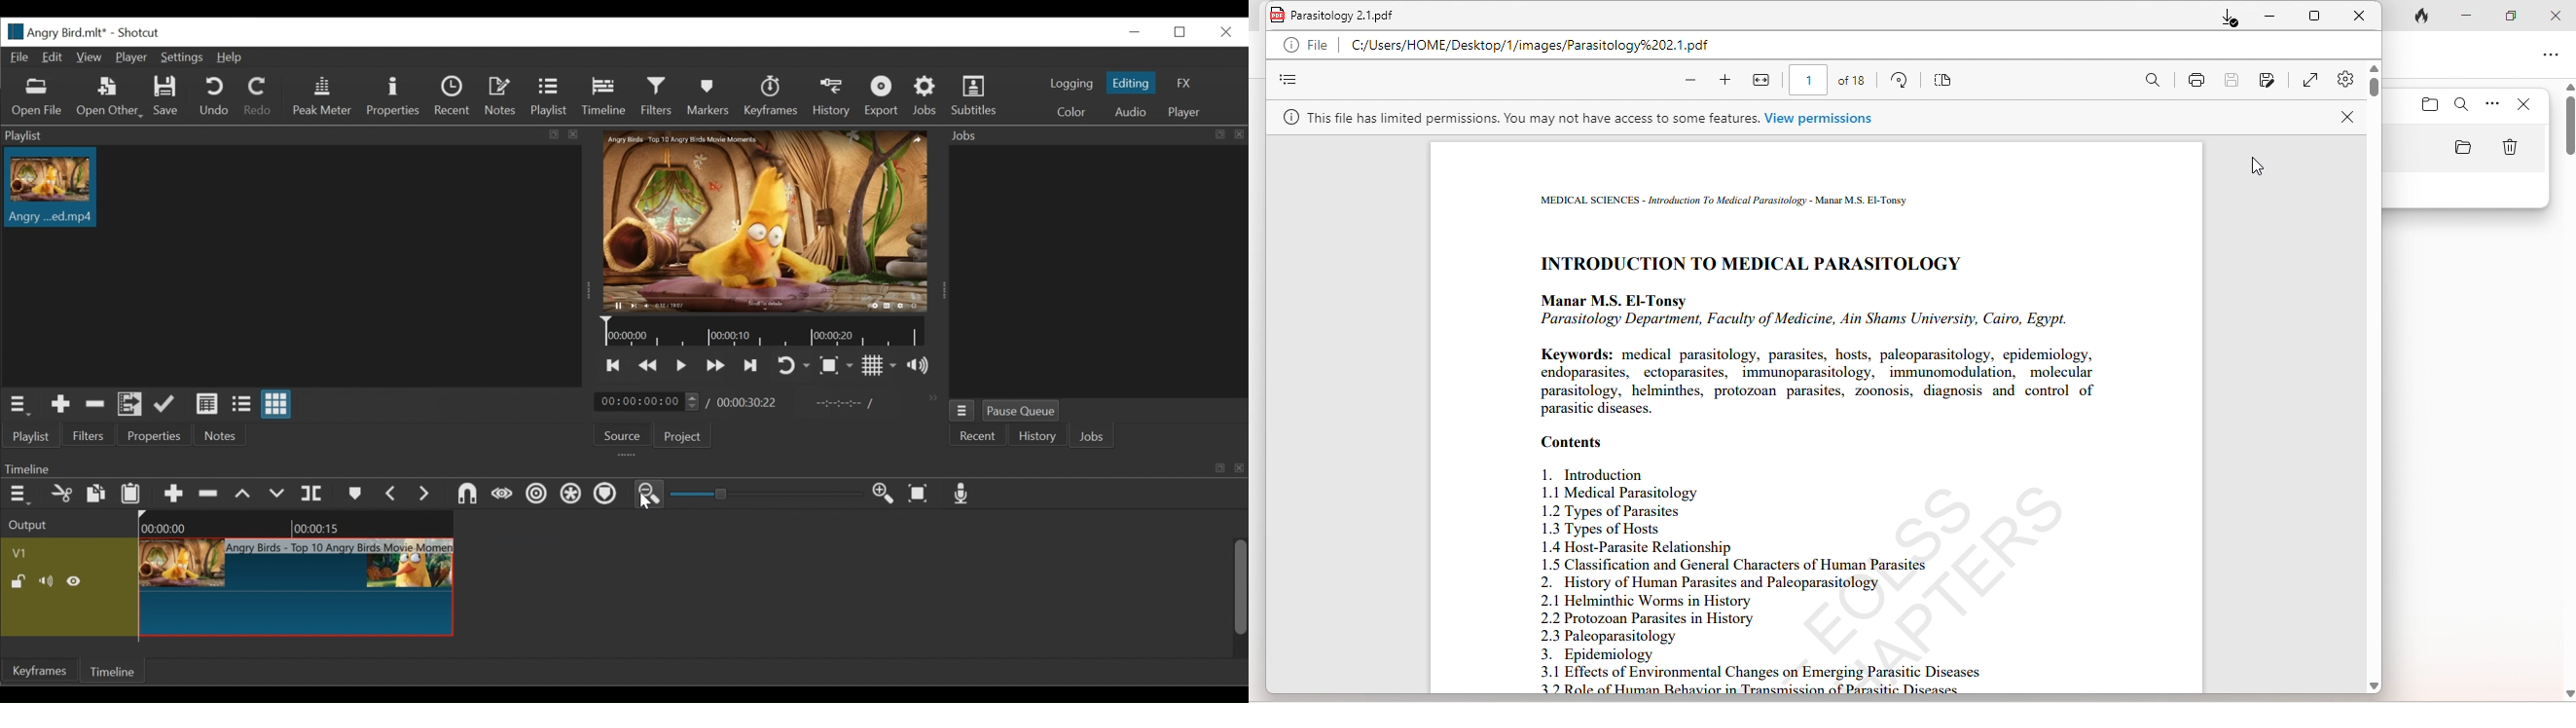 The width and height of the screenshot is (2576, 728). I want to click on View permissions, so click(1825, 118).